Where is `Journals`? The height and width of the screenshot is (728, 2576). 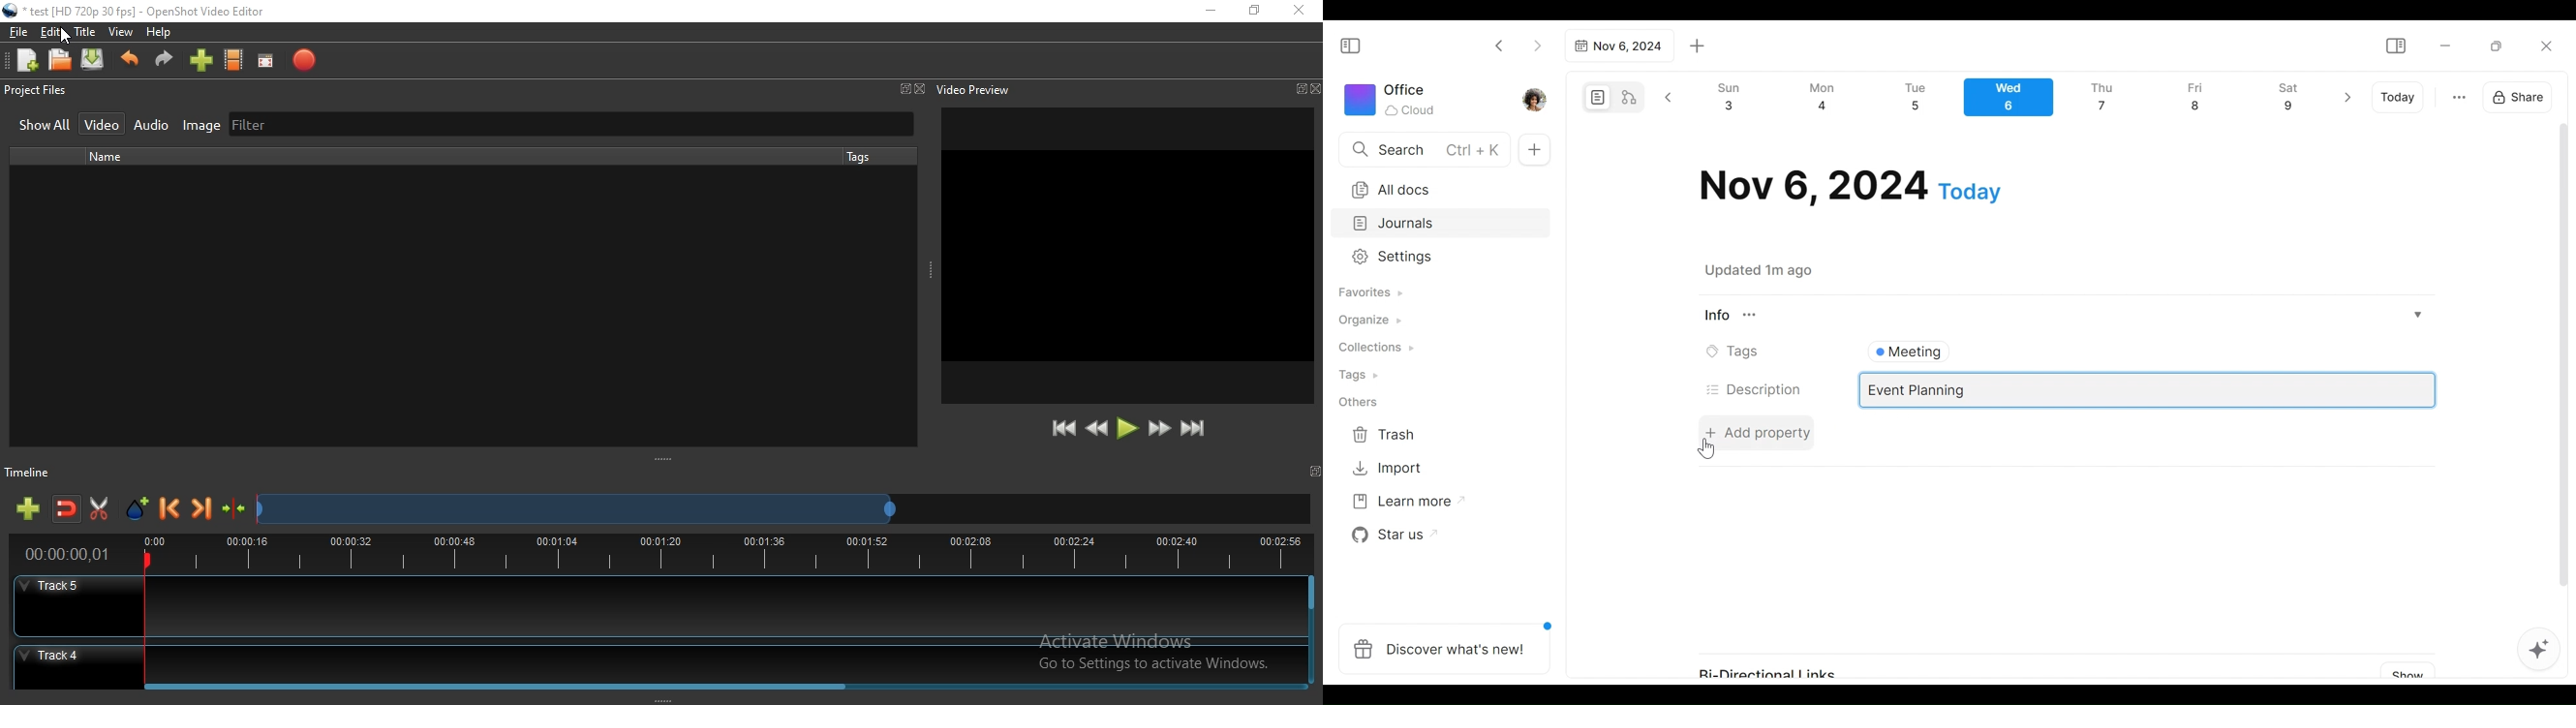
Journals is located at coordinates (1442, 225).